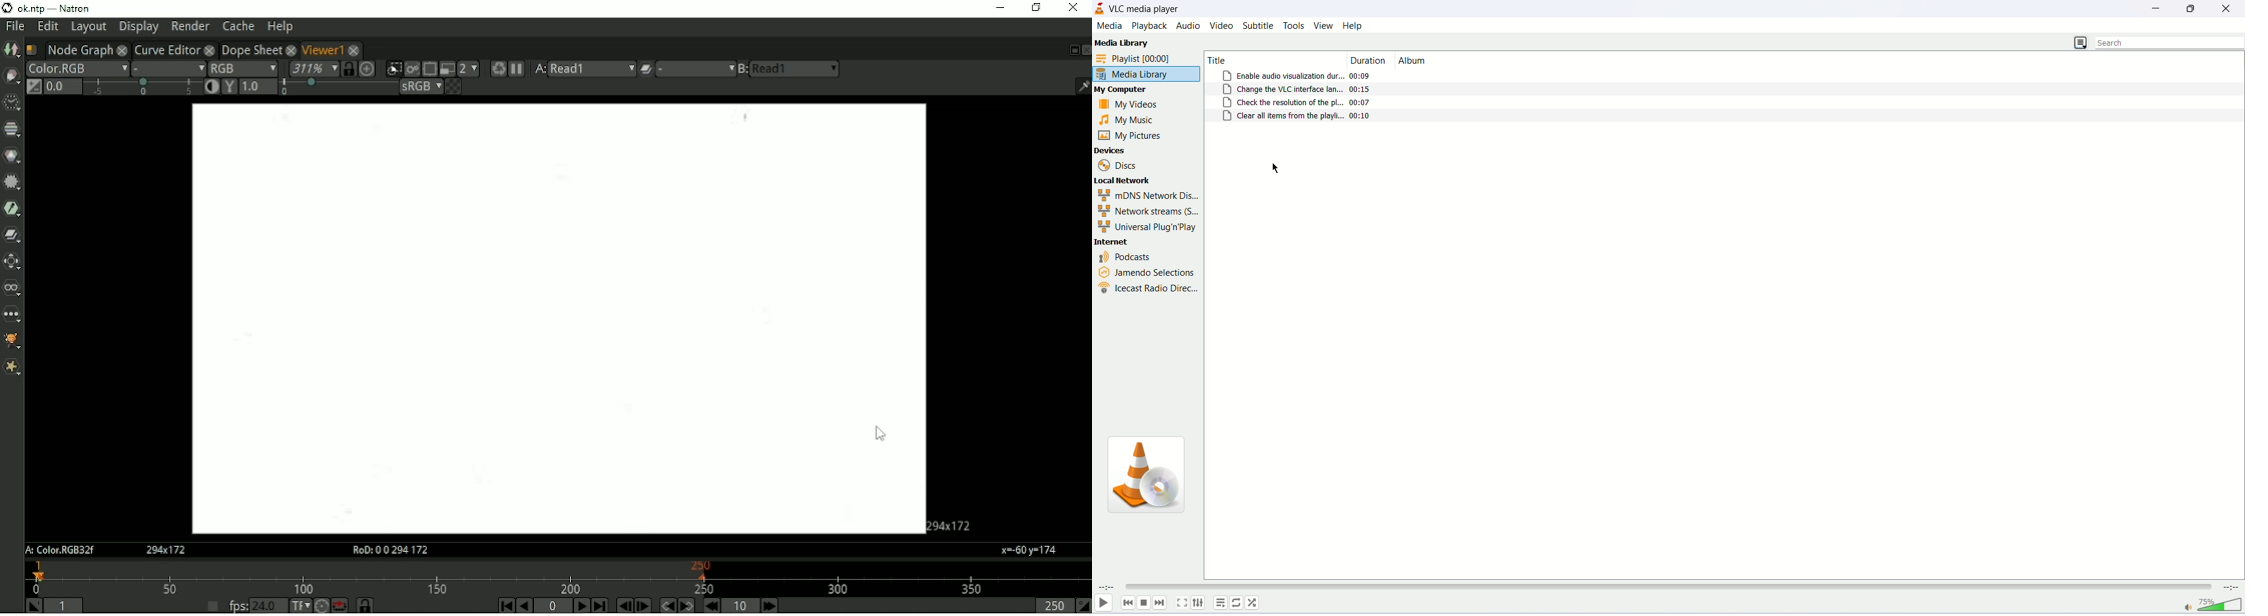  I want to click on play/pause, so click(1103, 605).